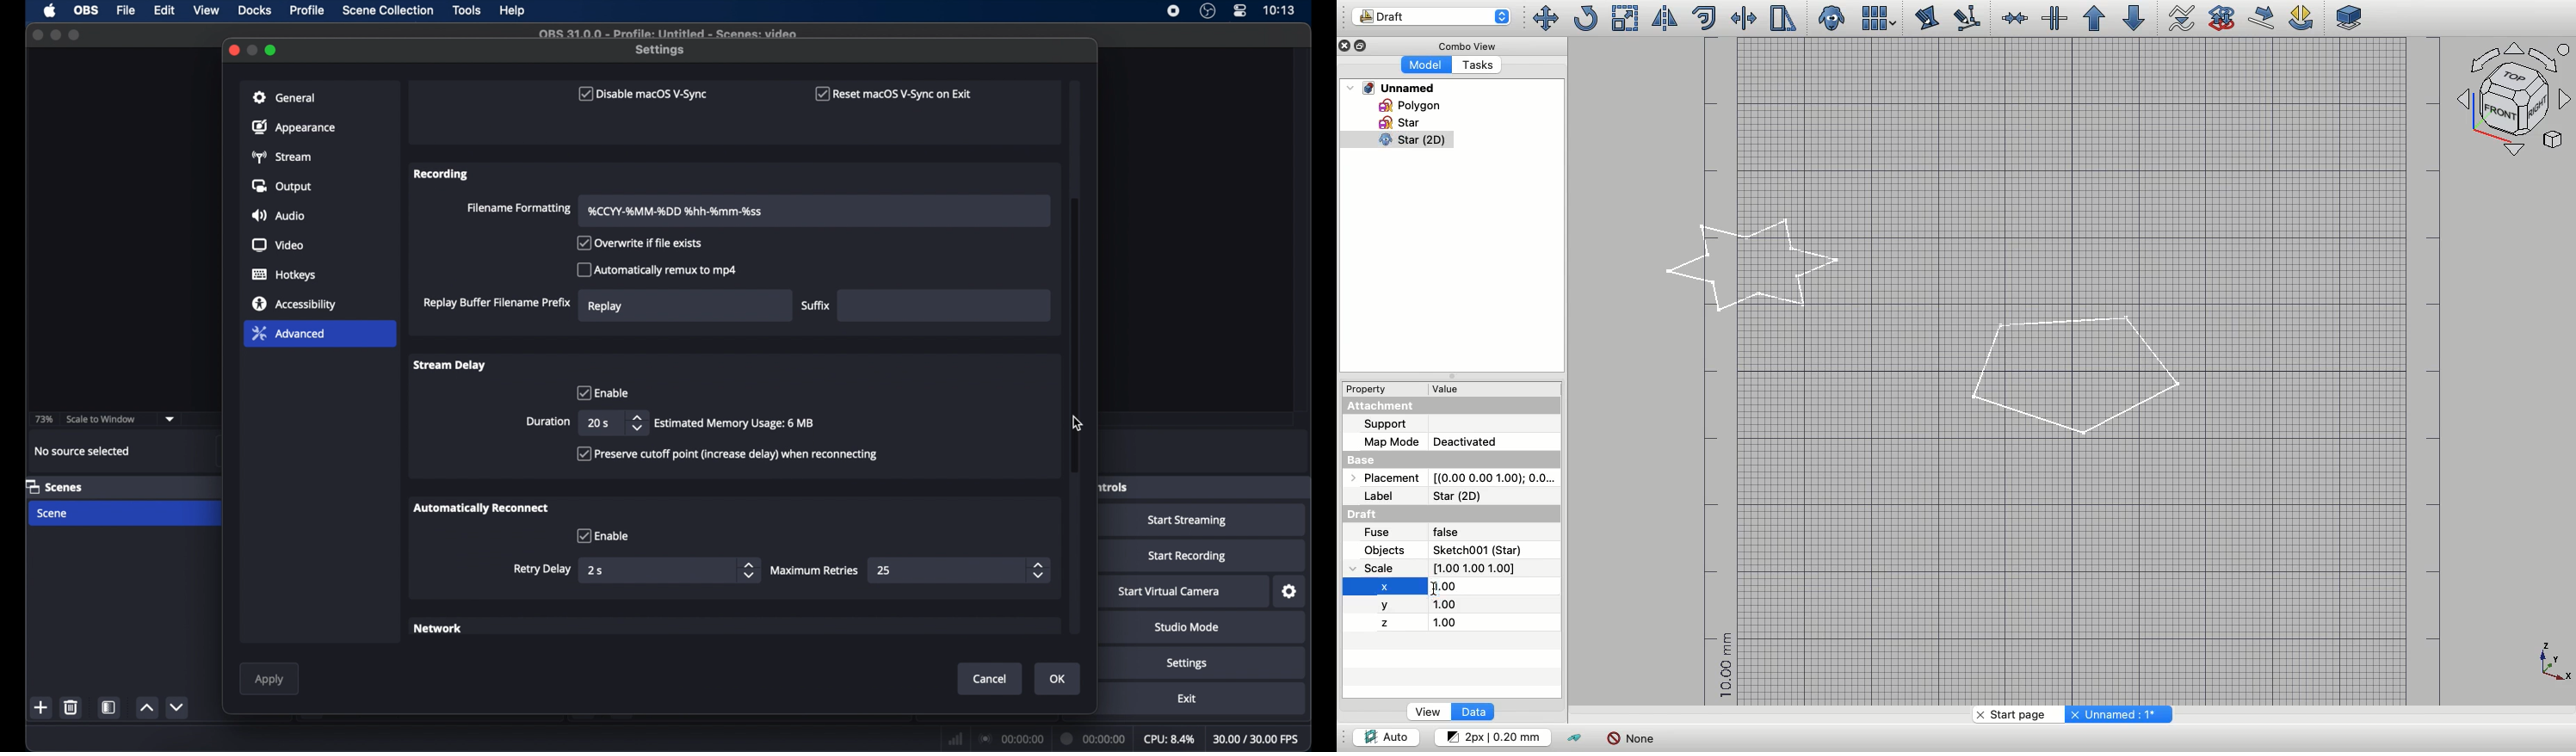 The width and height of the screenshot is (2576, 756). I want to click on Draft, so click(1377, 513).